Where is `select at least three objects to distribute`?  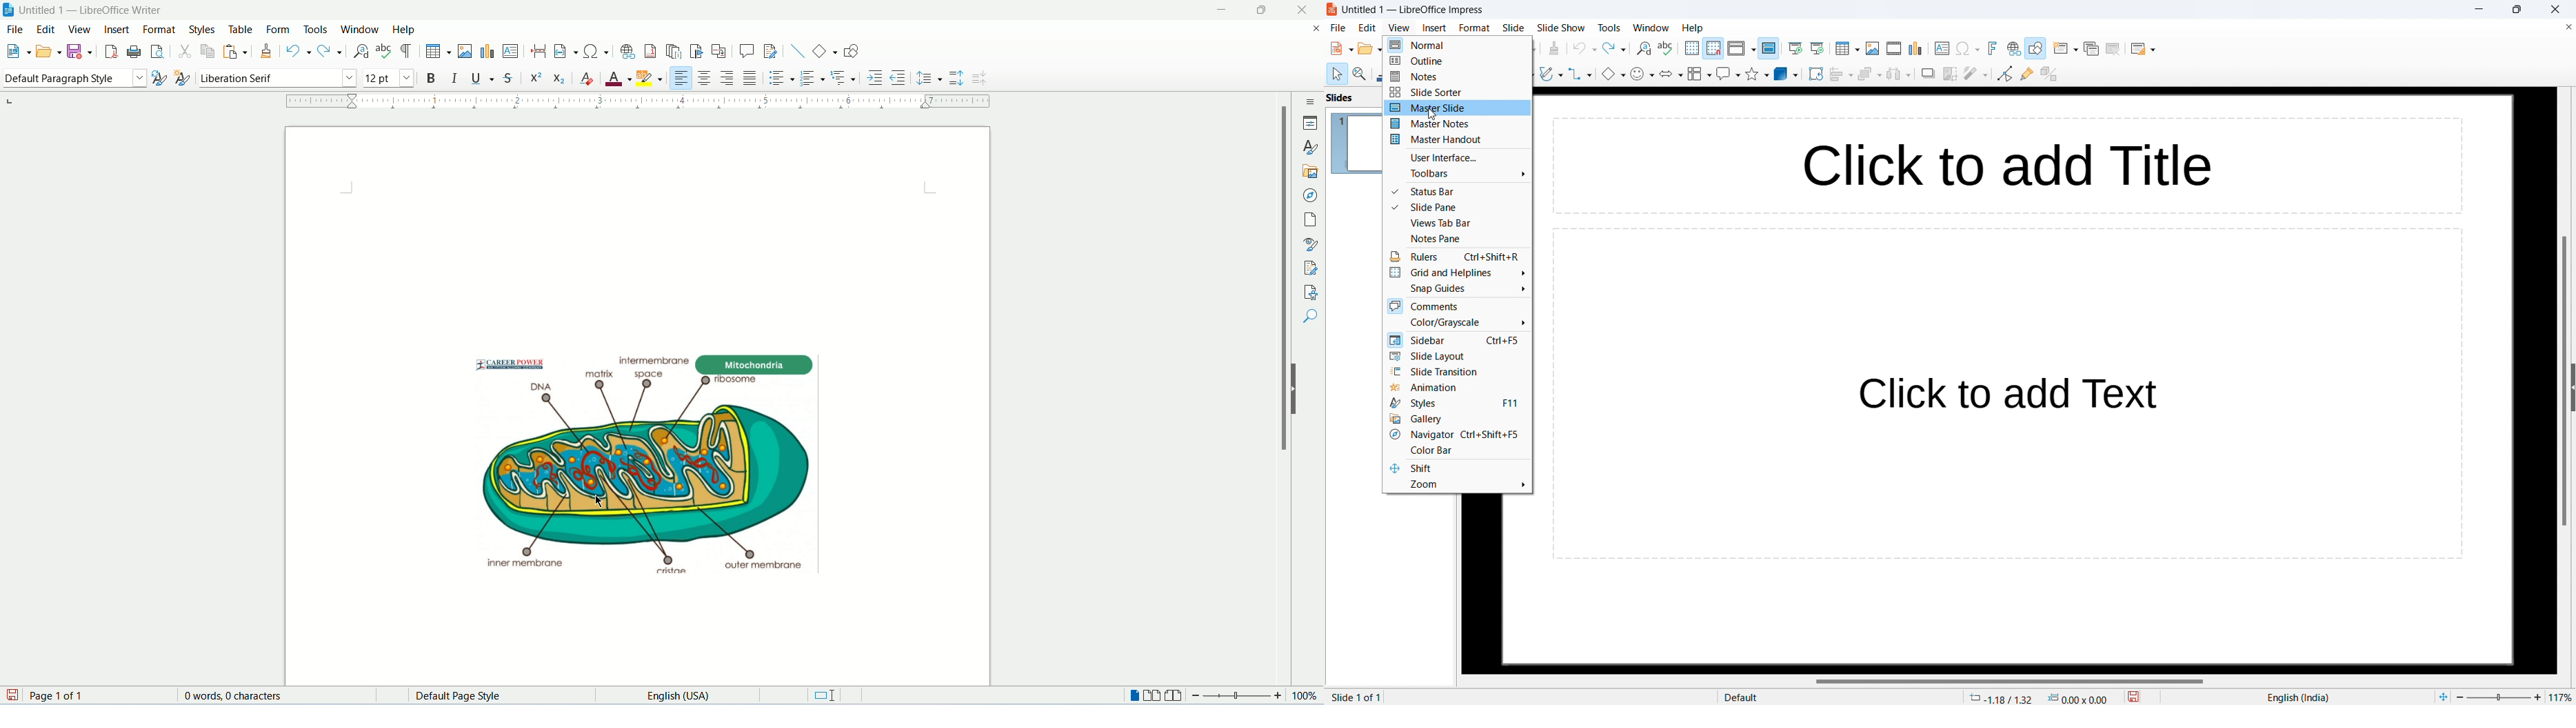
select at least three objects to distribute is located at coordinates (1899, 74).